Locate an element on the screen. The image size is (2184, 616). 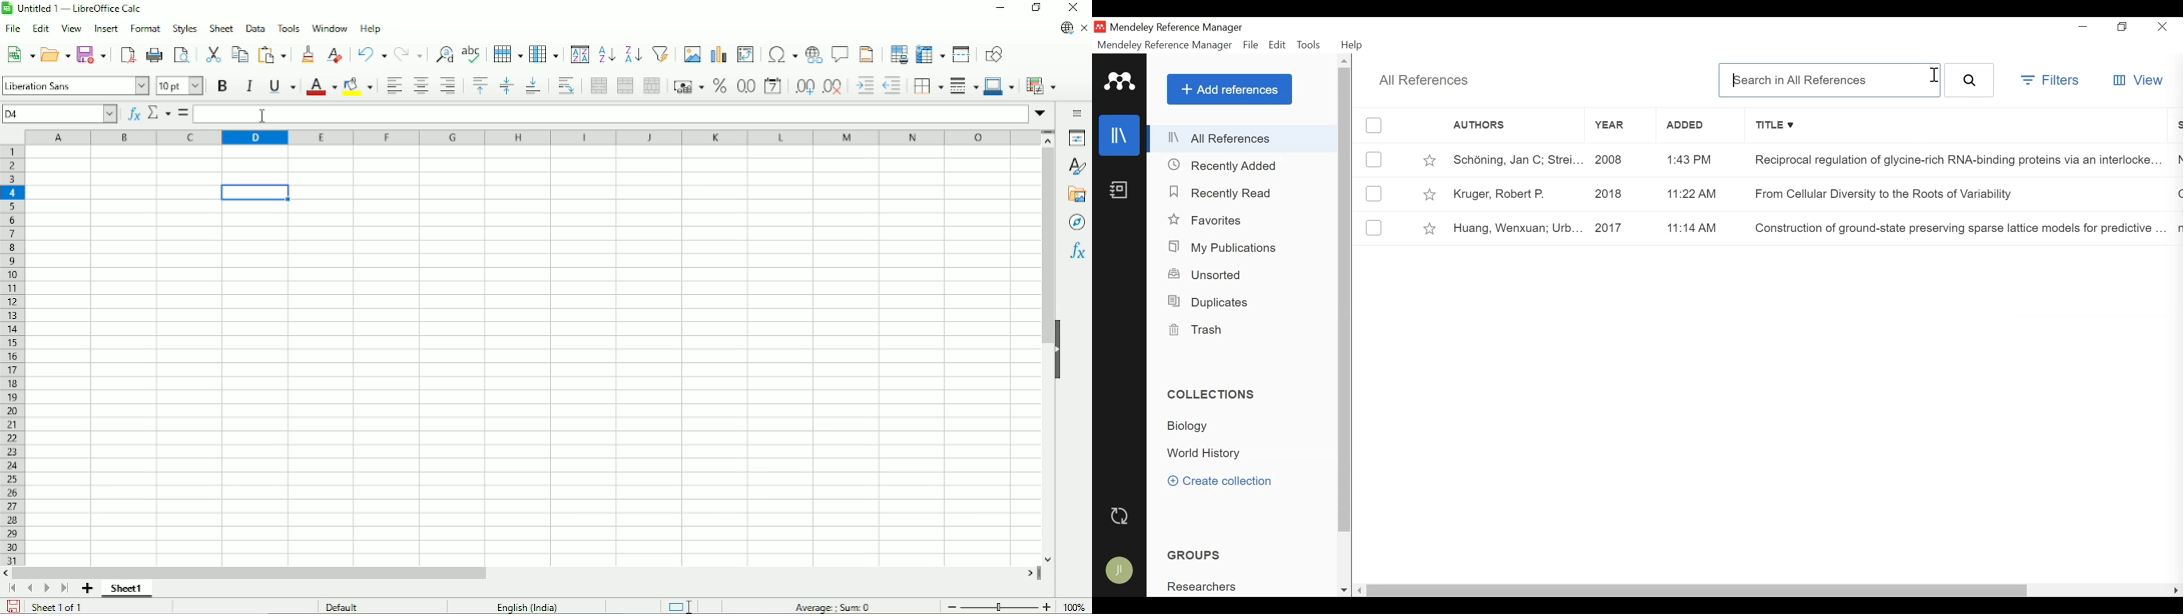
Toggle Favorites is located at coordinates (1429, 159).